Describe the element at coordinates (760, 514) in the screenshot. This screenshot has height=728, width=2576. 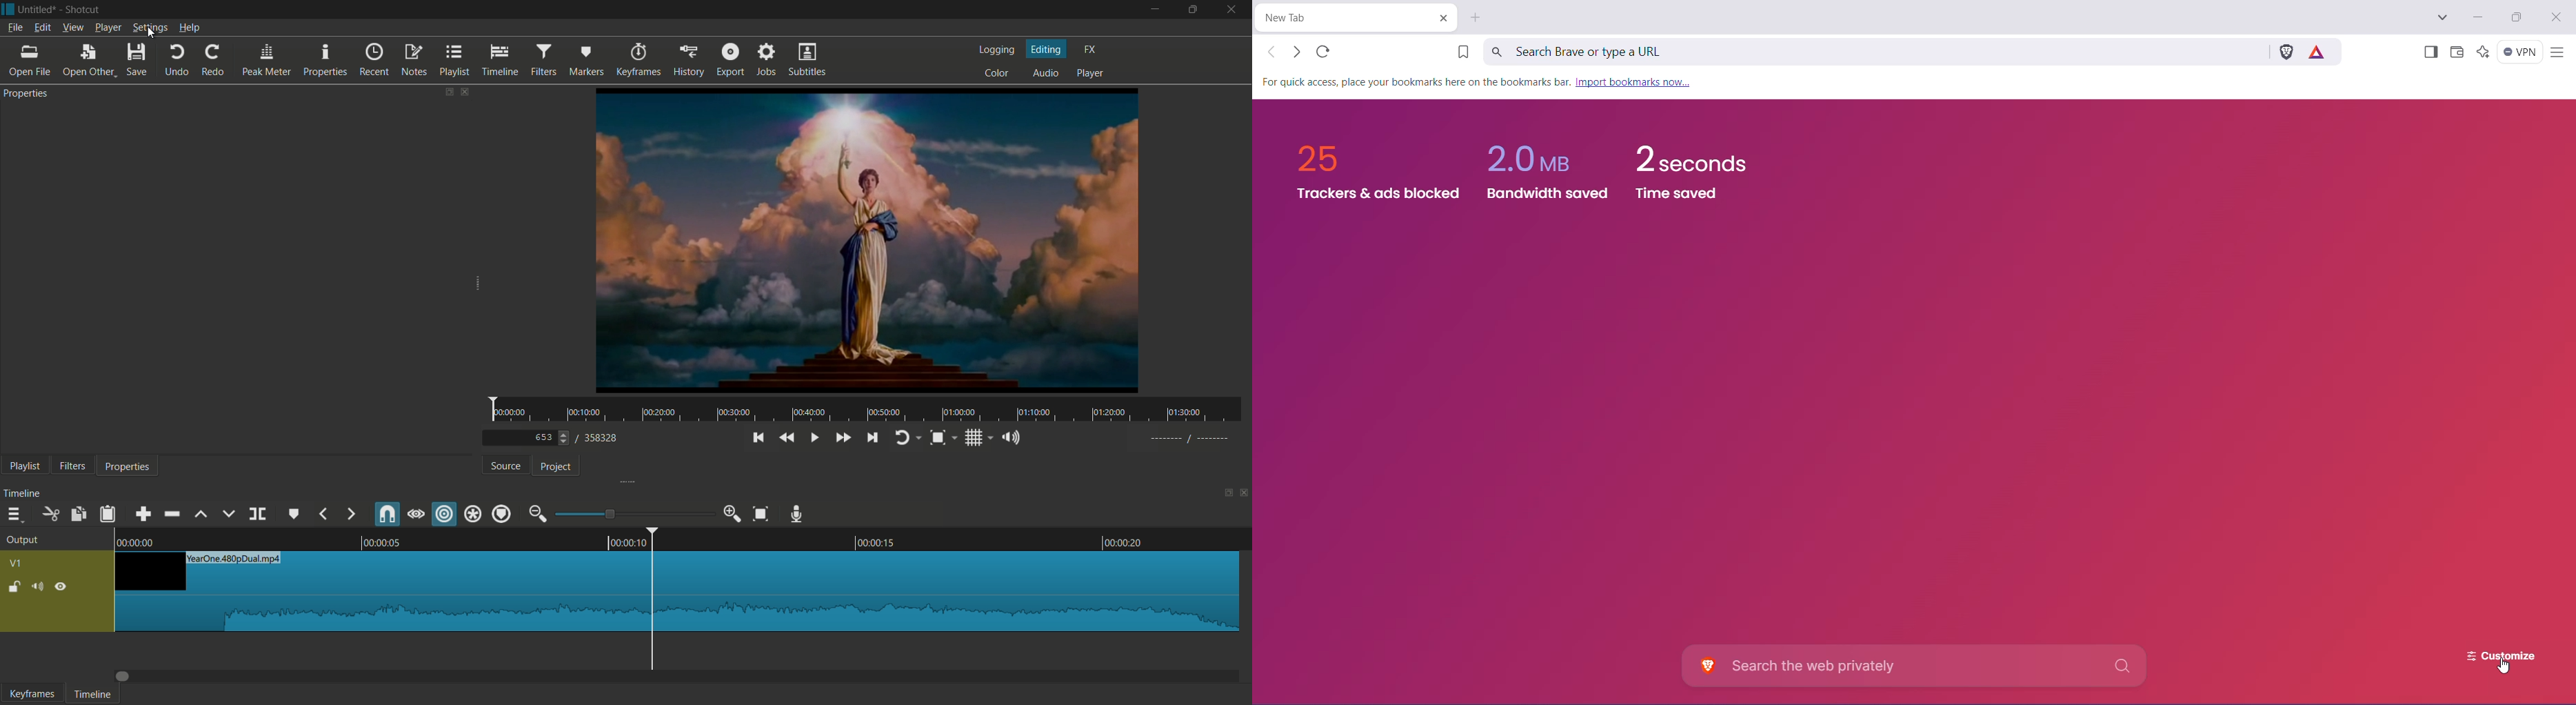
I see `zoom timeline to fit` at that location.